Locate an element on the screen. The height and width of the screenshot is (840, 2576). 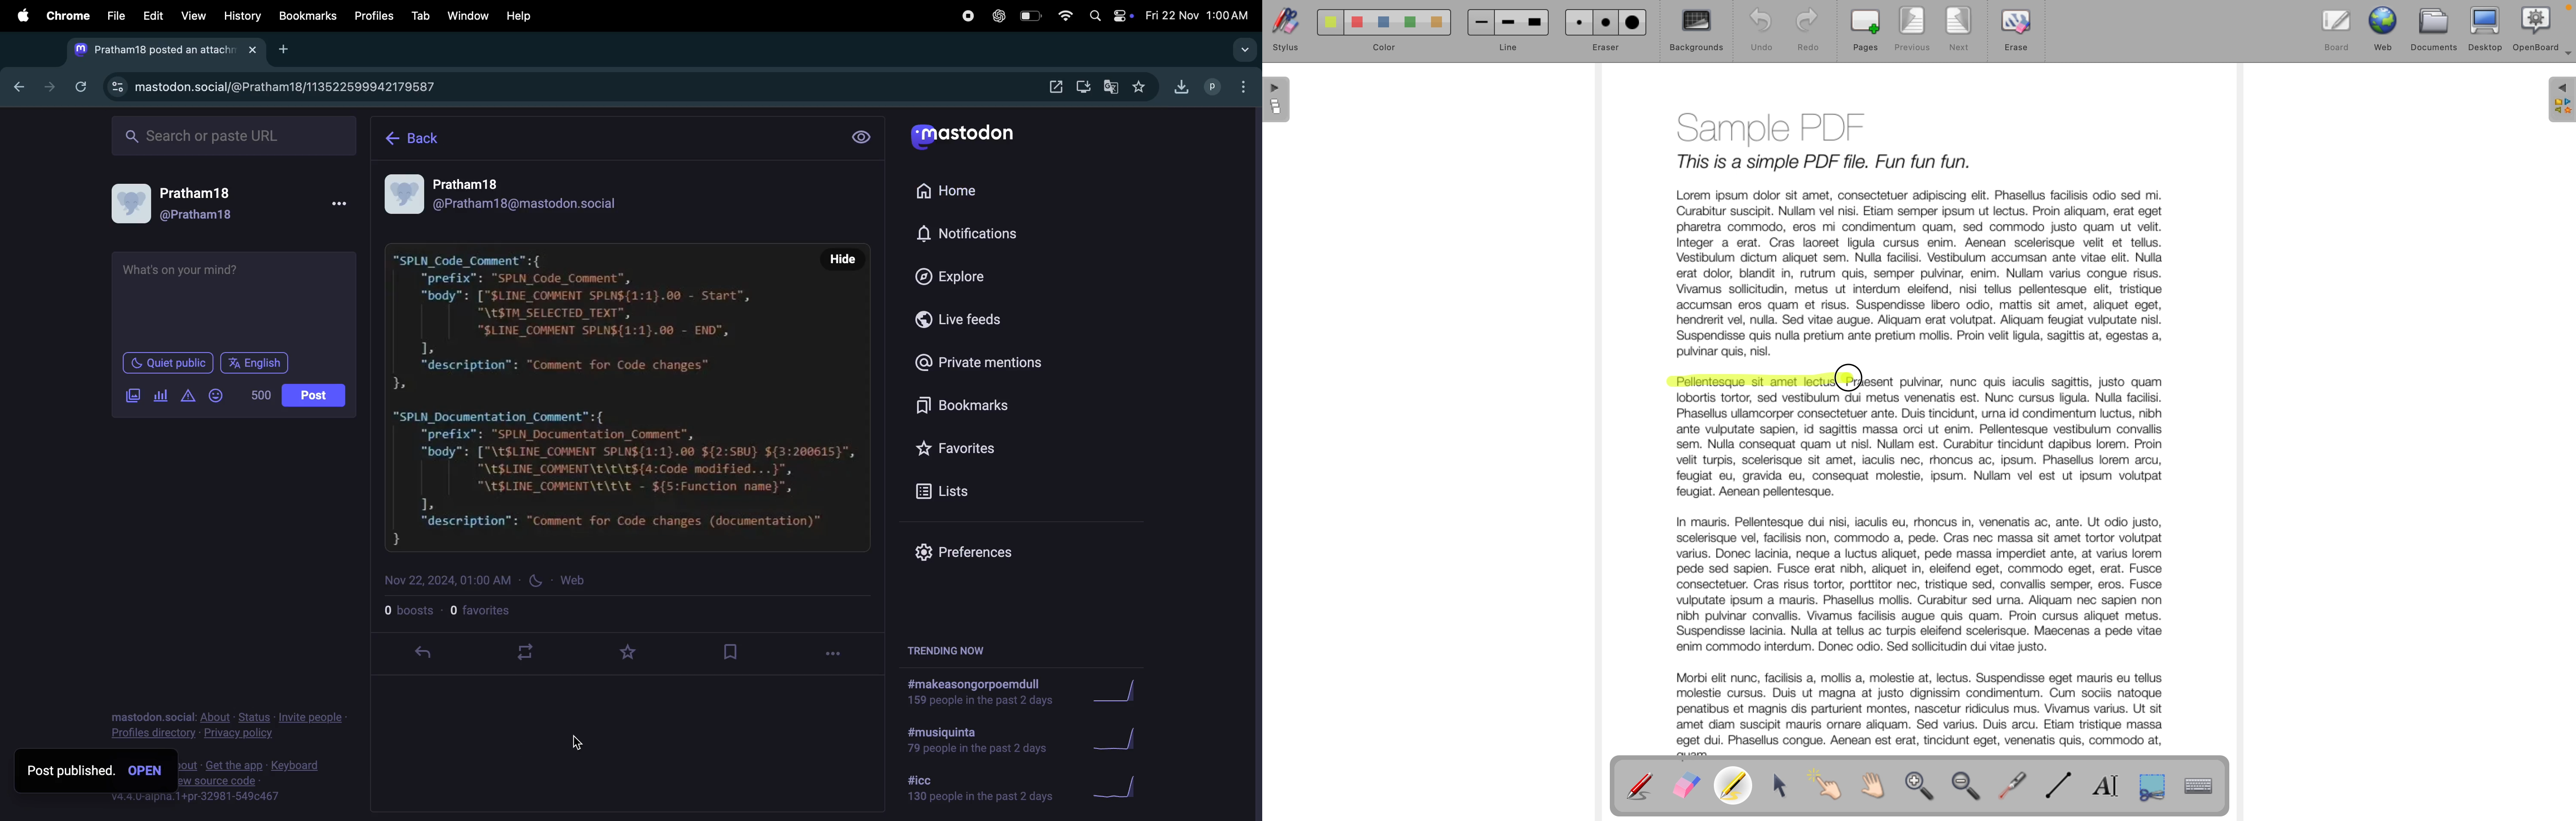
window is located at coordinates (468, 16).